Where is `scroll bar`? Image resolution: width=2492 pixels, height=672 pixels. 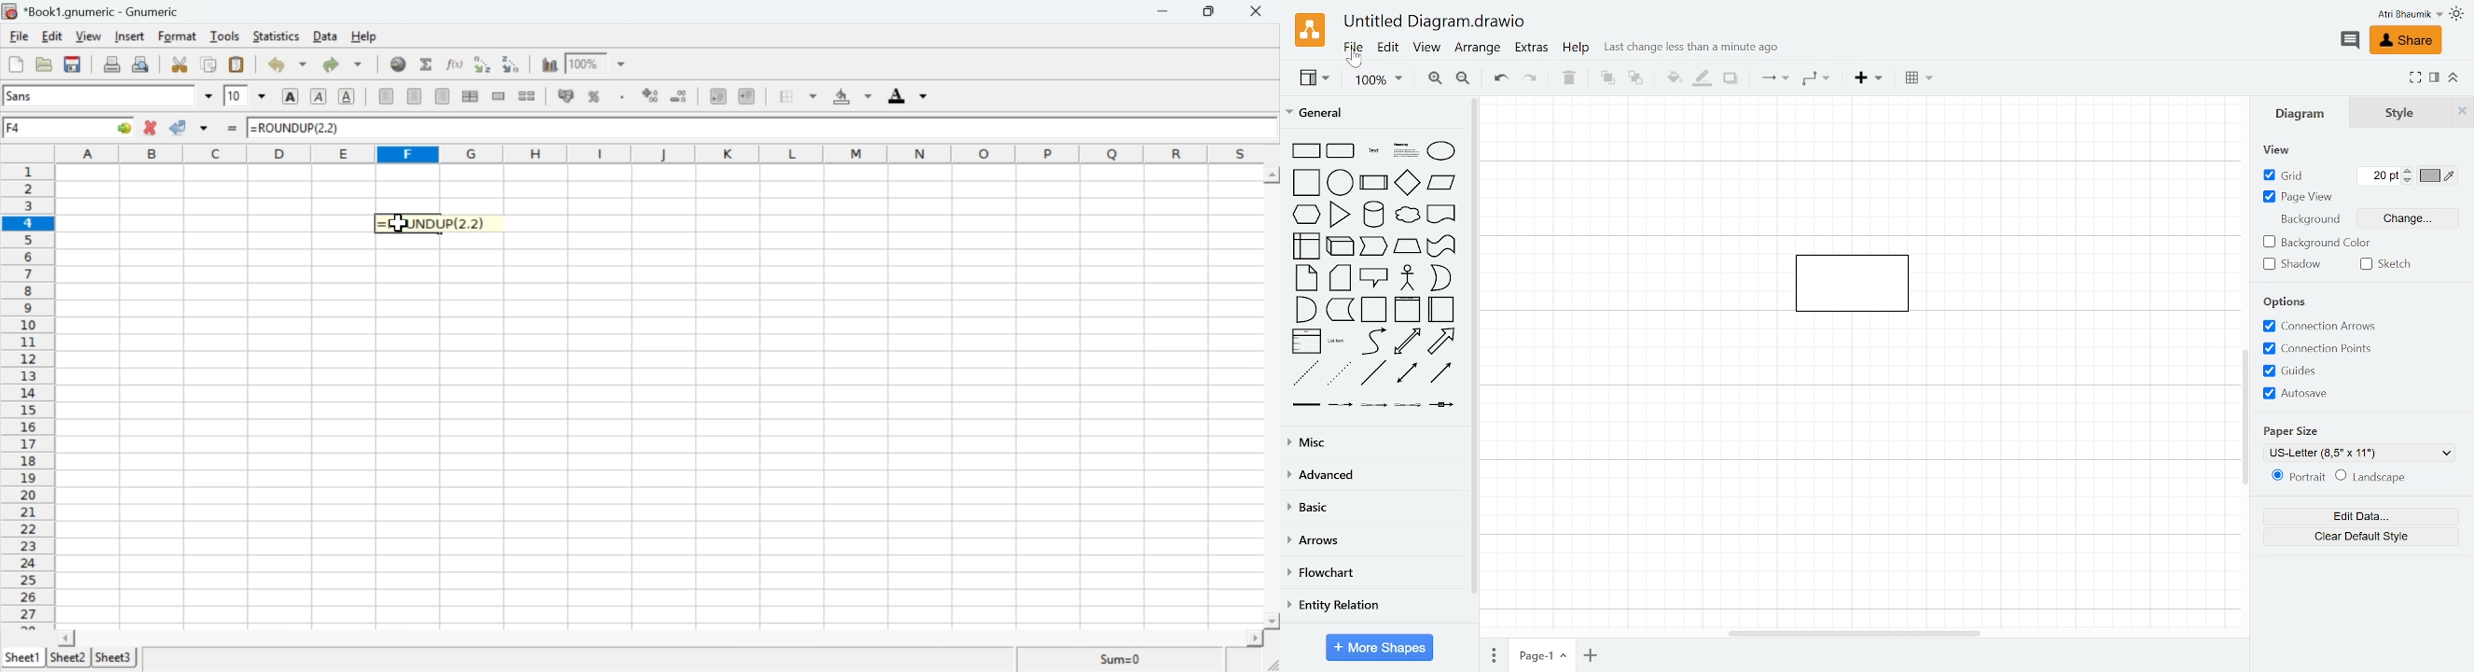 scroll bar is located at coordinates (671, 638).